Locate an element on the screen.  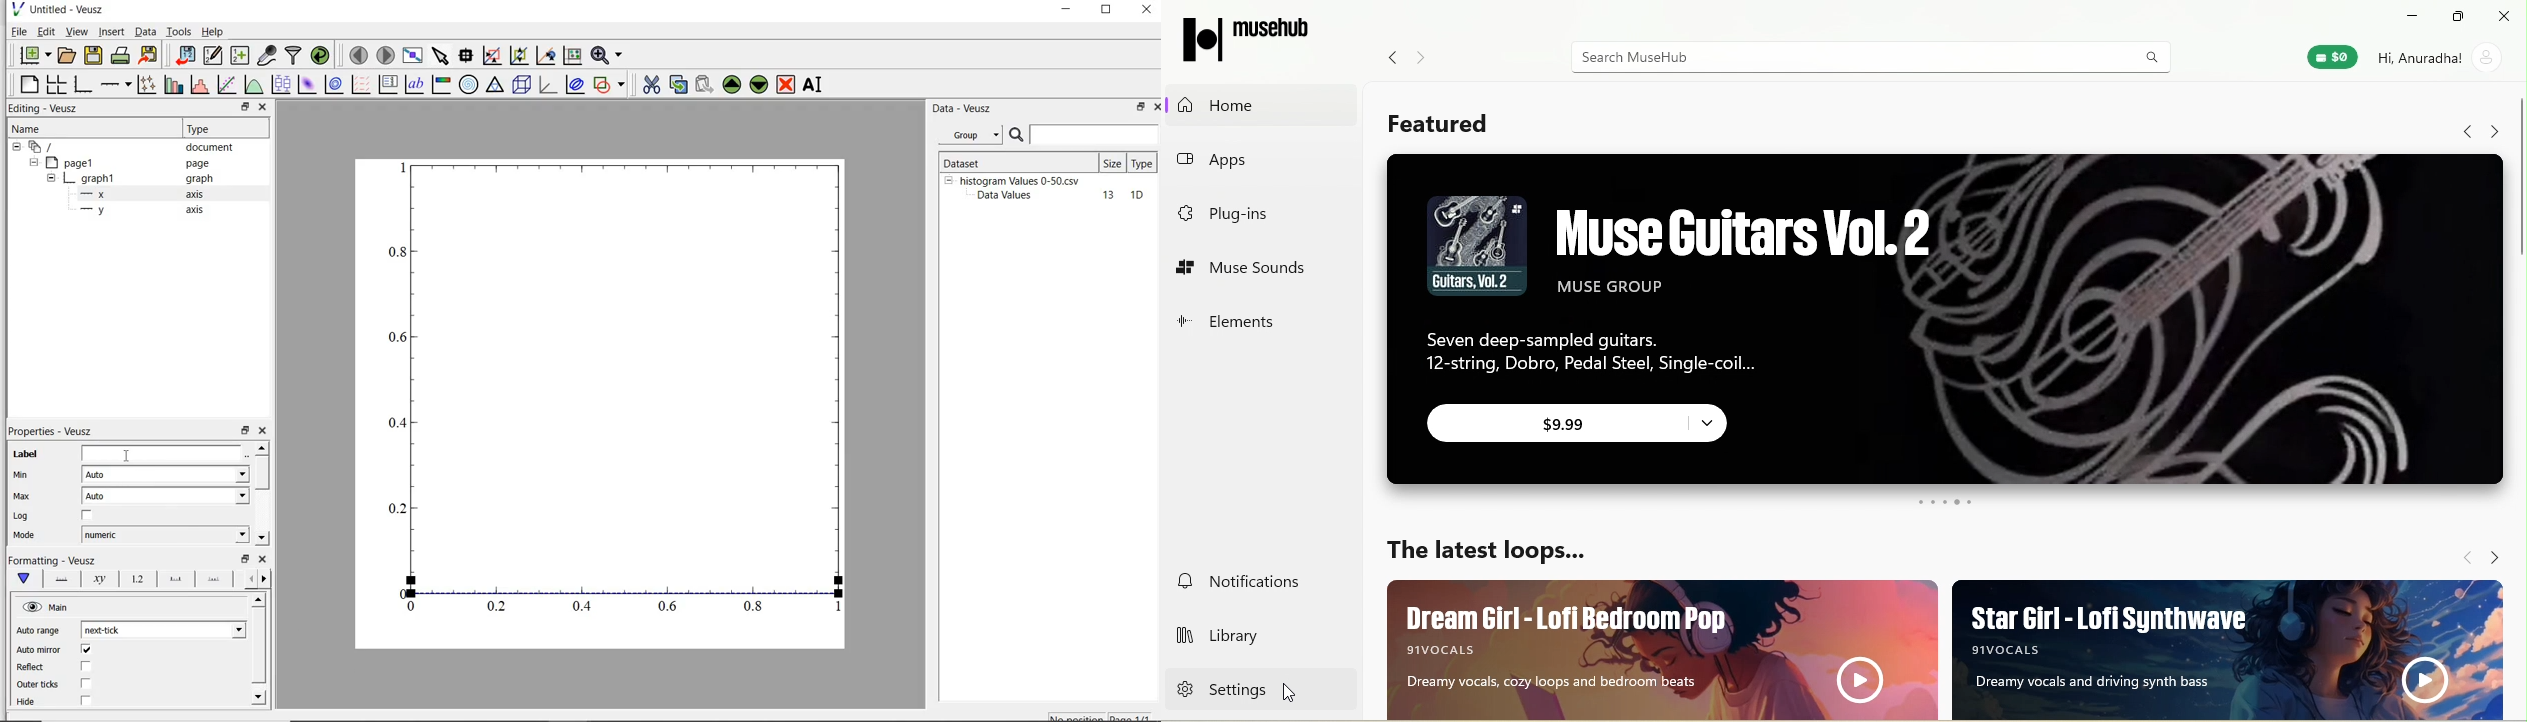
restore down is located at coordinates (246, 431).